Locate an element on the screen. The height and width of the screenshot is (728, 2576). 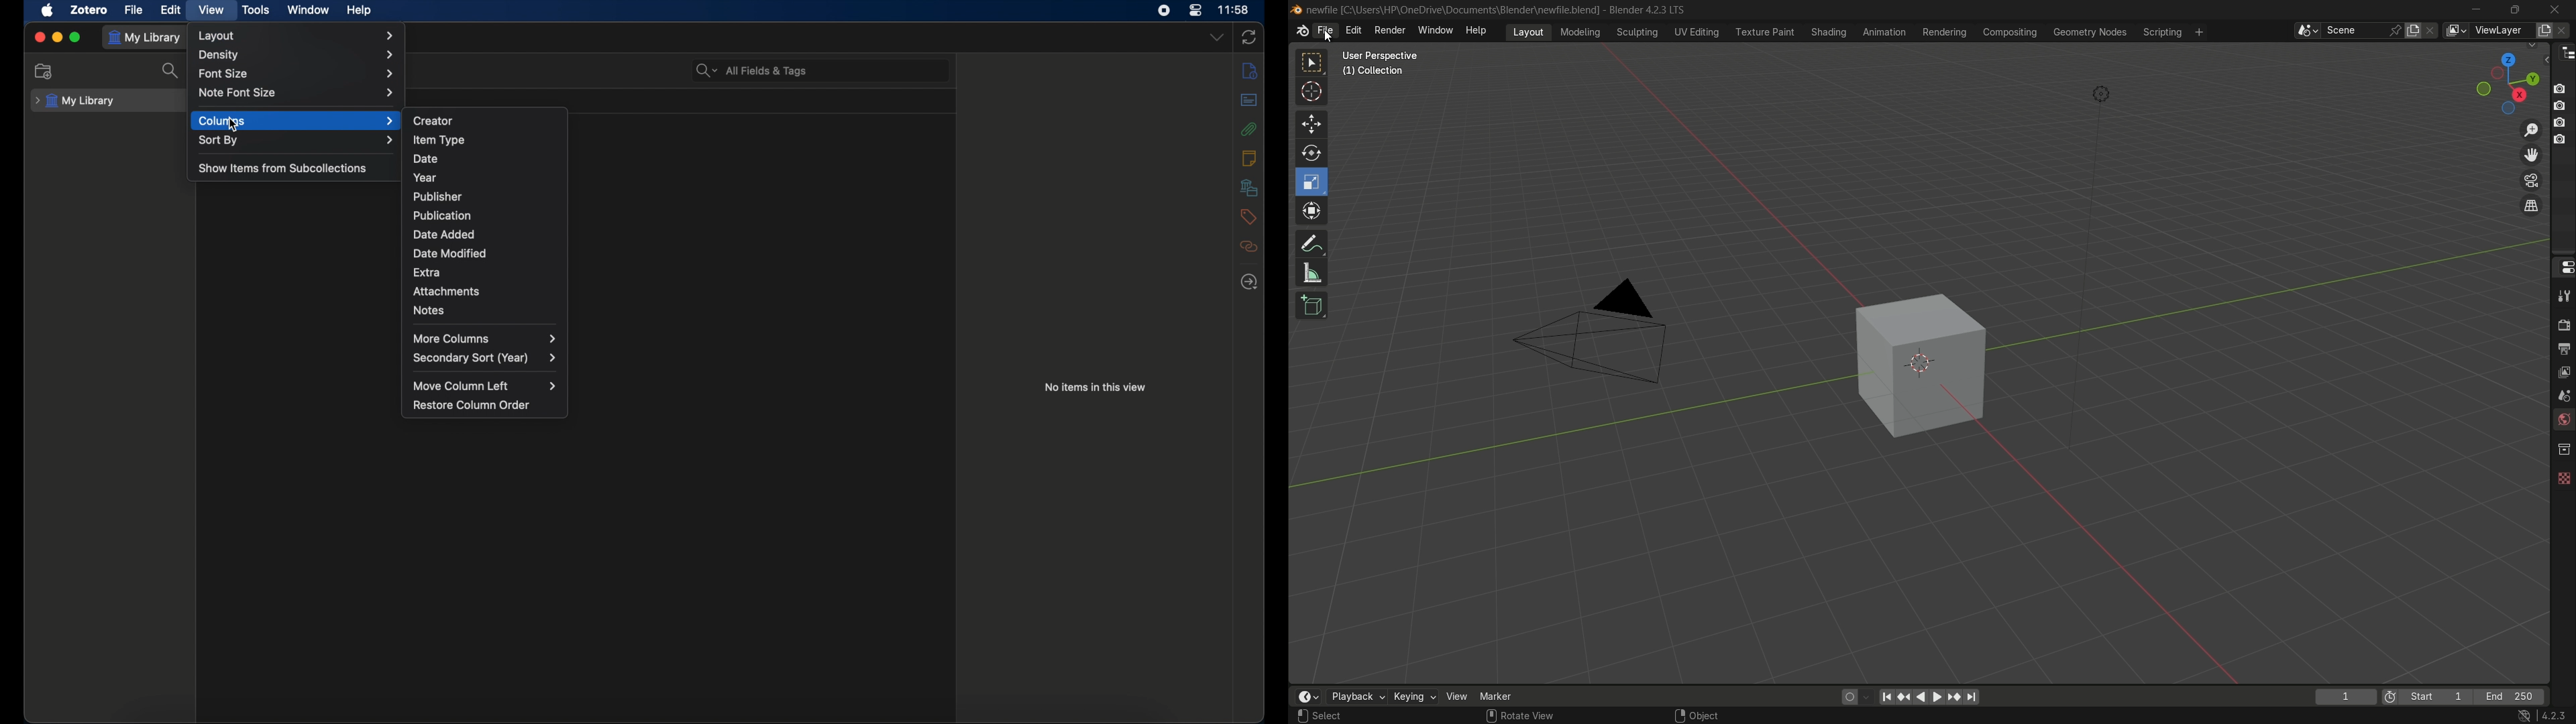
info is located at coordinates (1249, 71).